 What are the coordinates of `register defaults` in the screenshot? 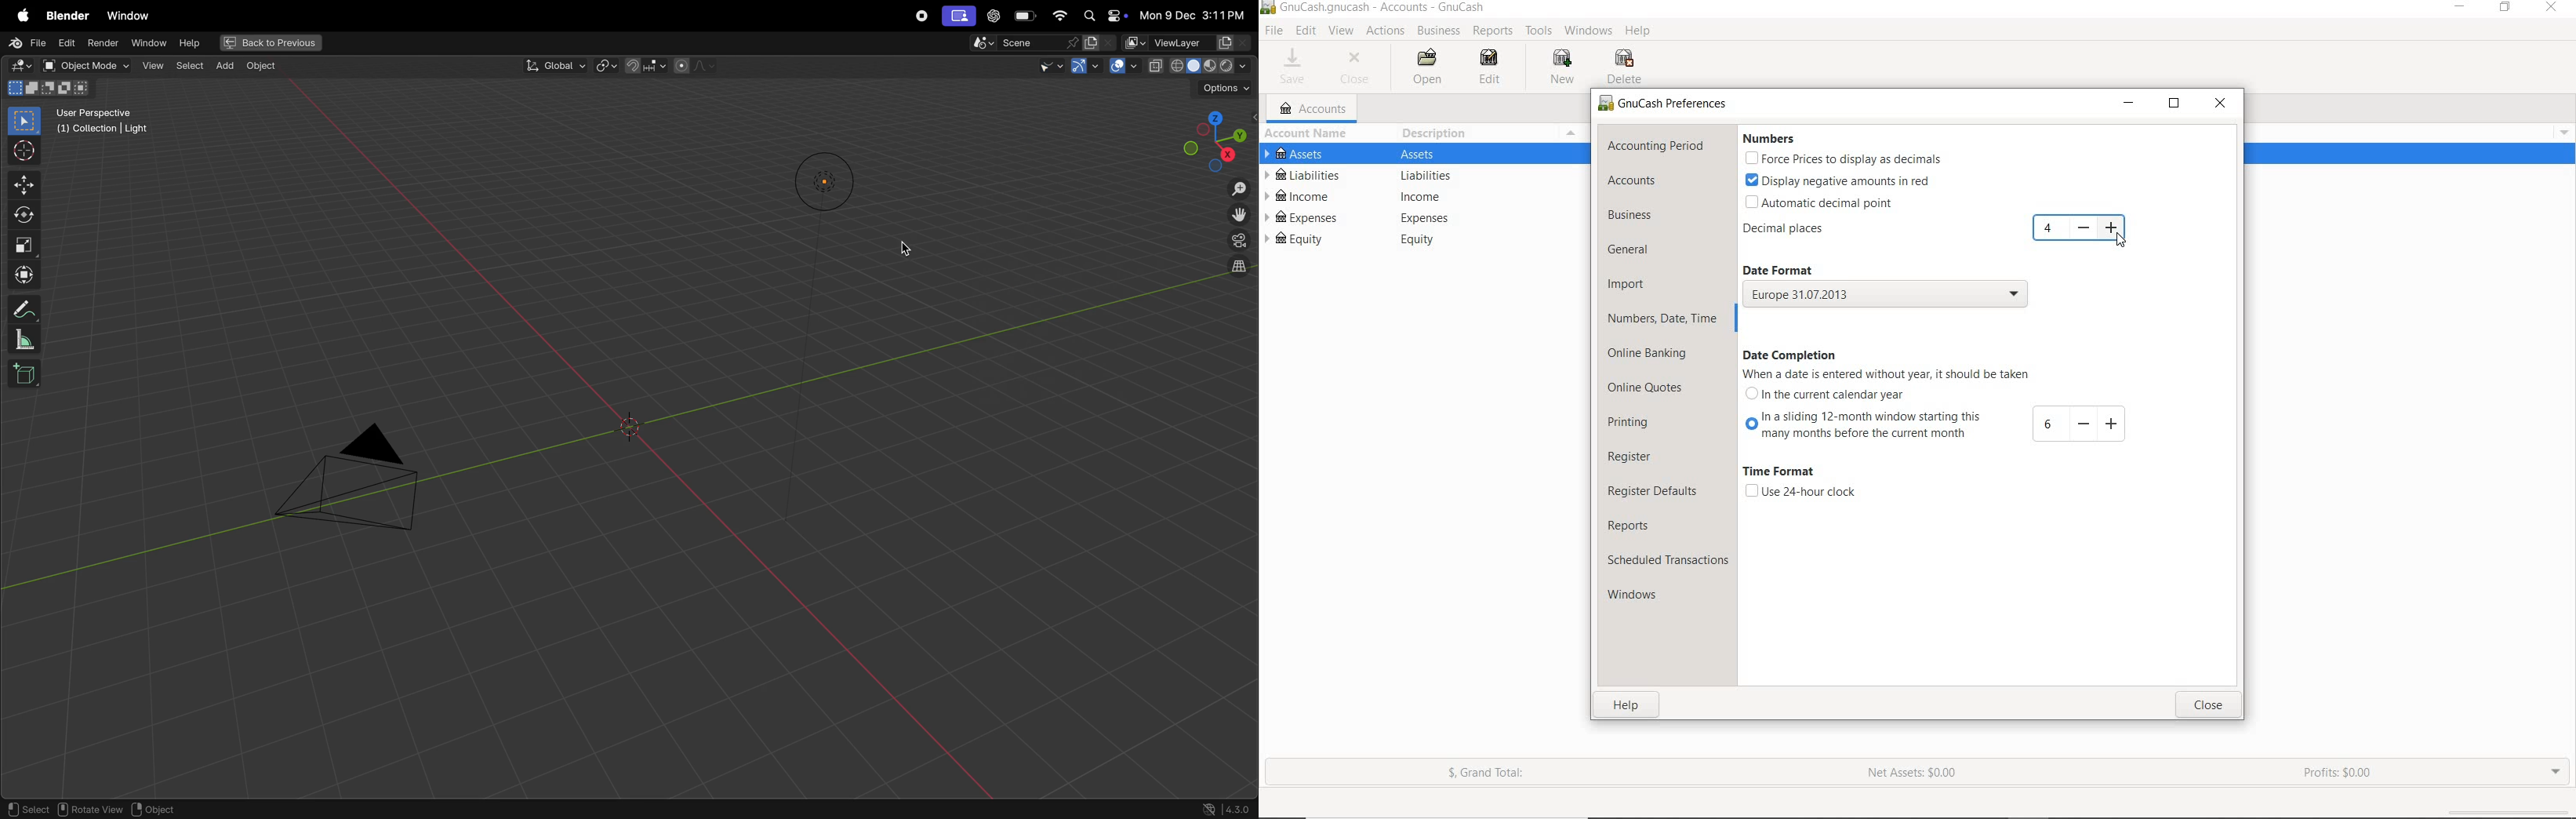 It's located at (1657, 492).